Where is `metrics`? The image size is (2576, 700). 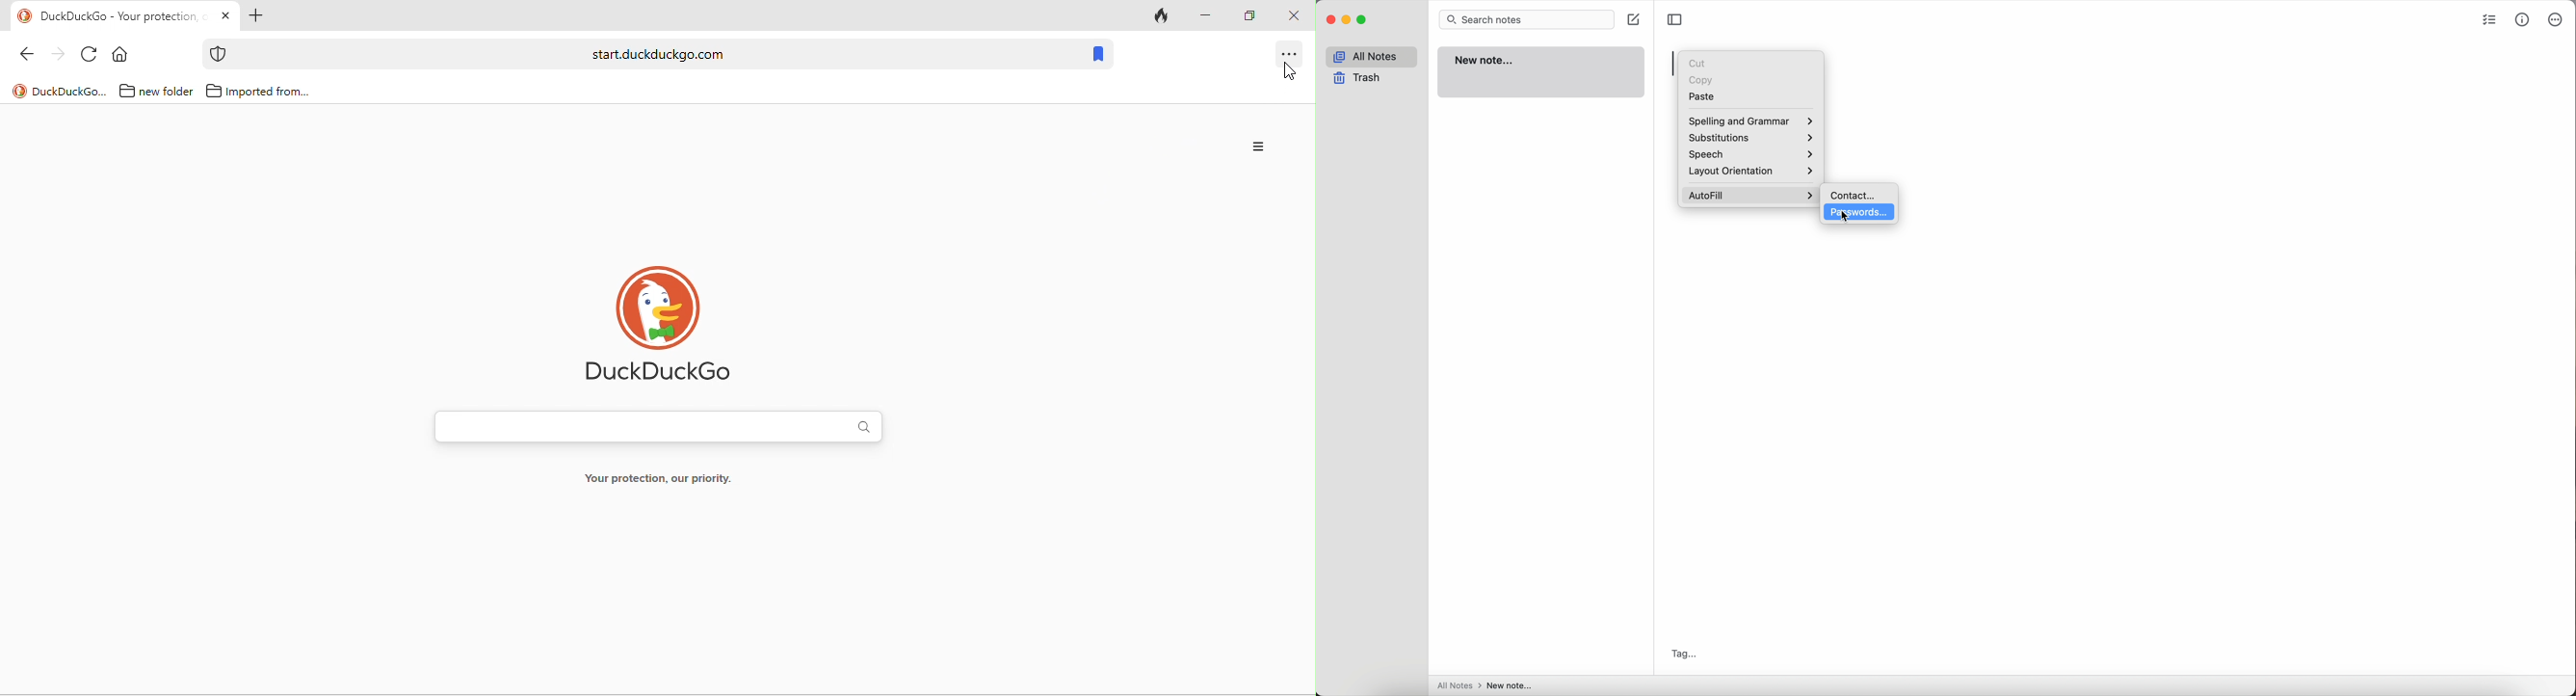 metrics is located at coordinates (2523, 20).